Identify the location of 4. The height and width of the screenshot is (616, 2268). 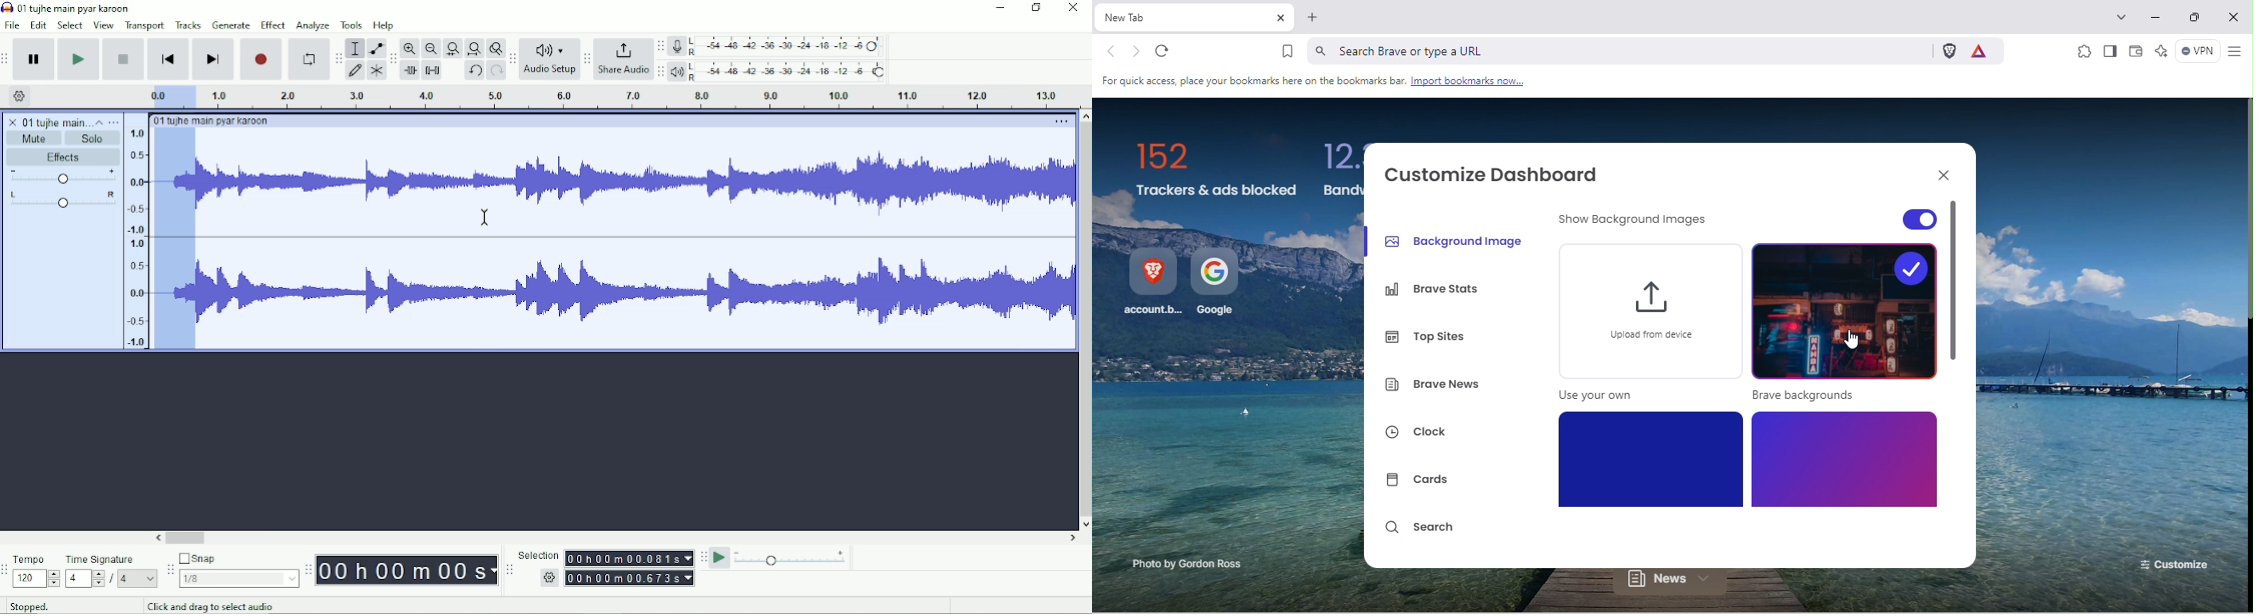
(137, 578).